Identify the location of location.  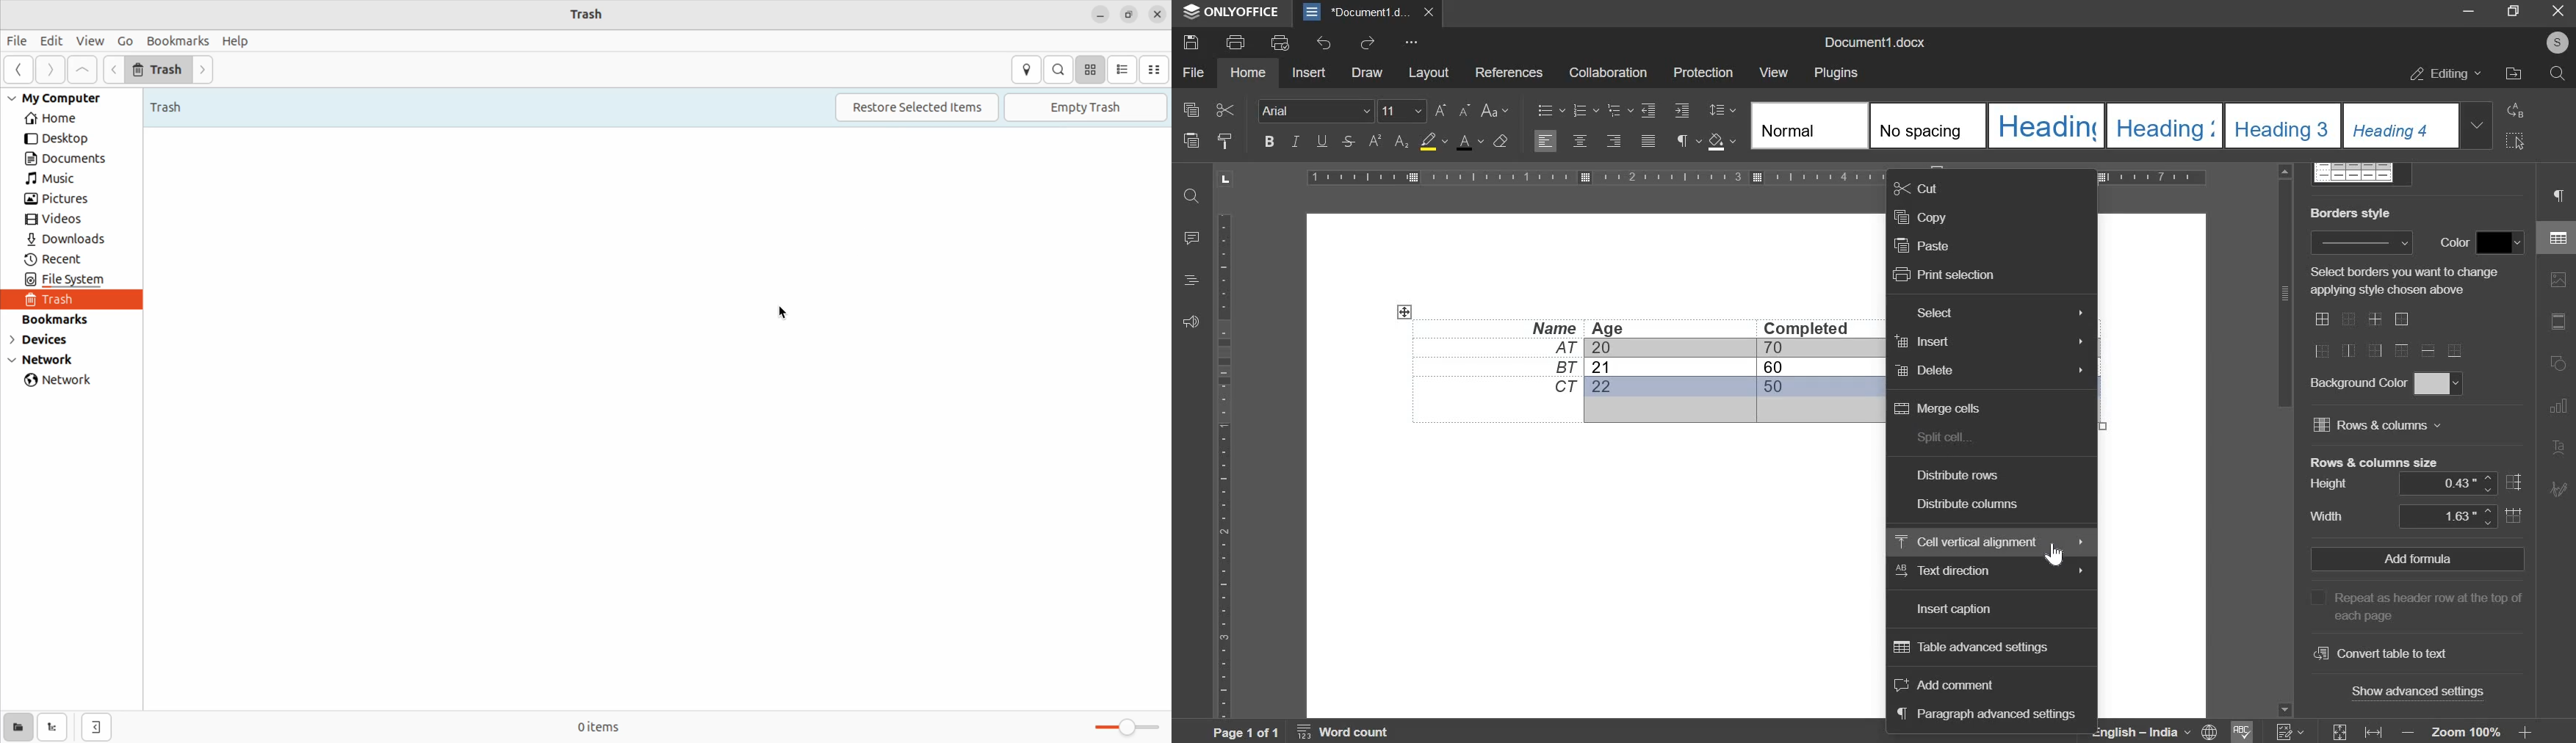
(1026, 70).